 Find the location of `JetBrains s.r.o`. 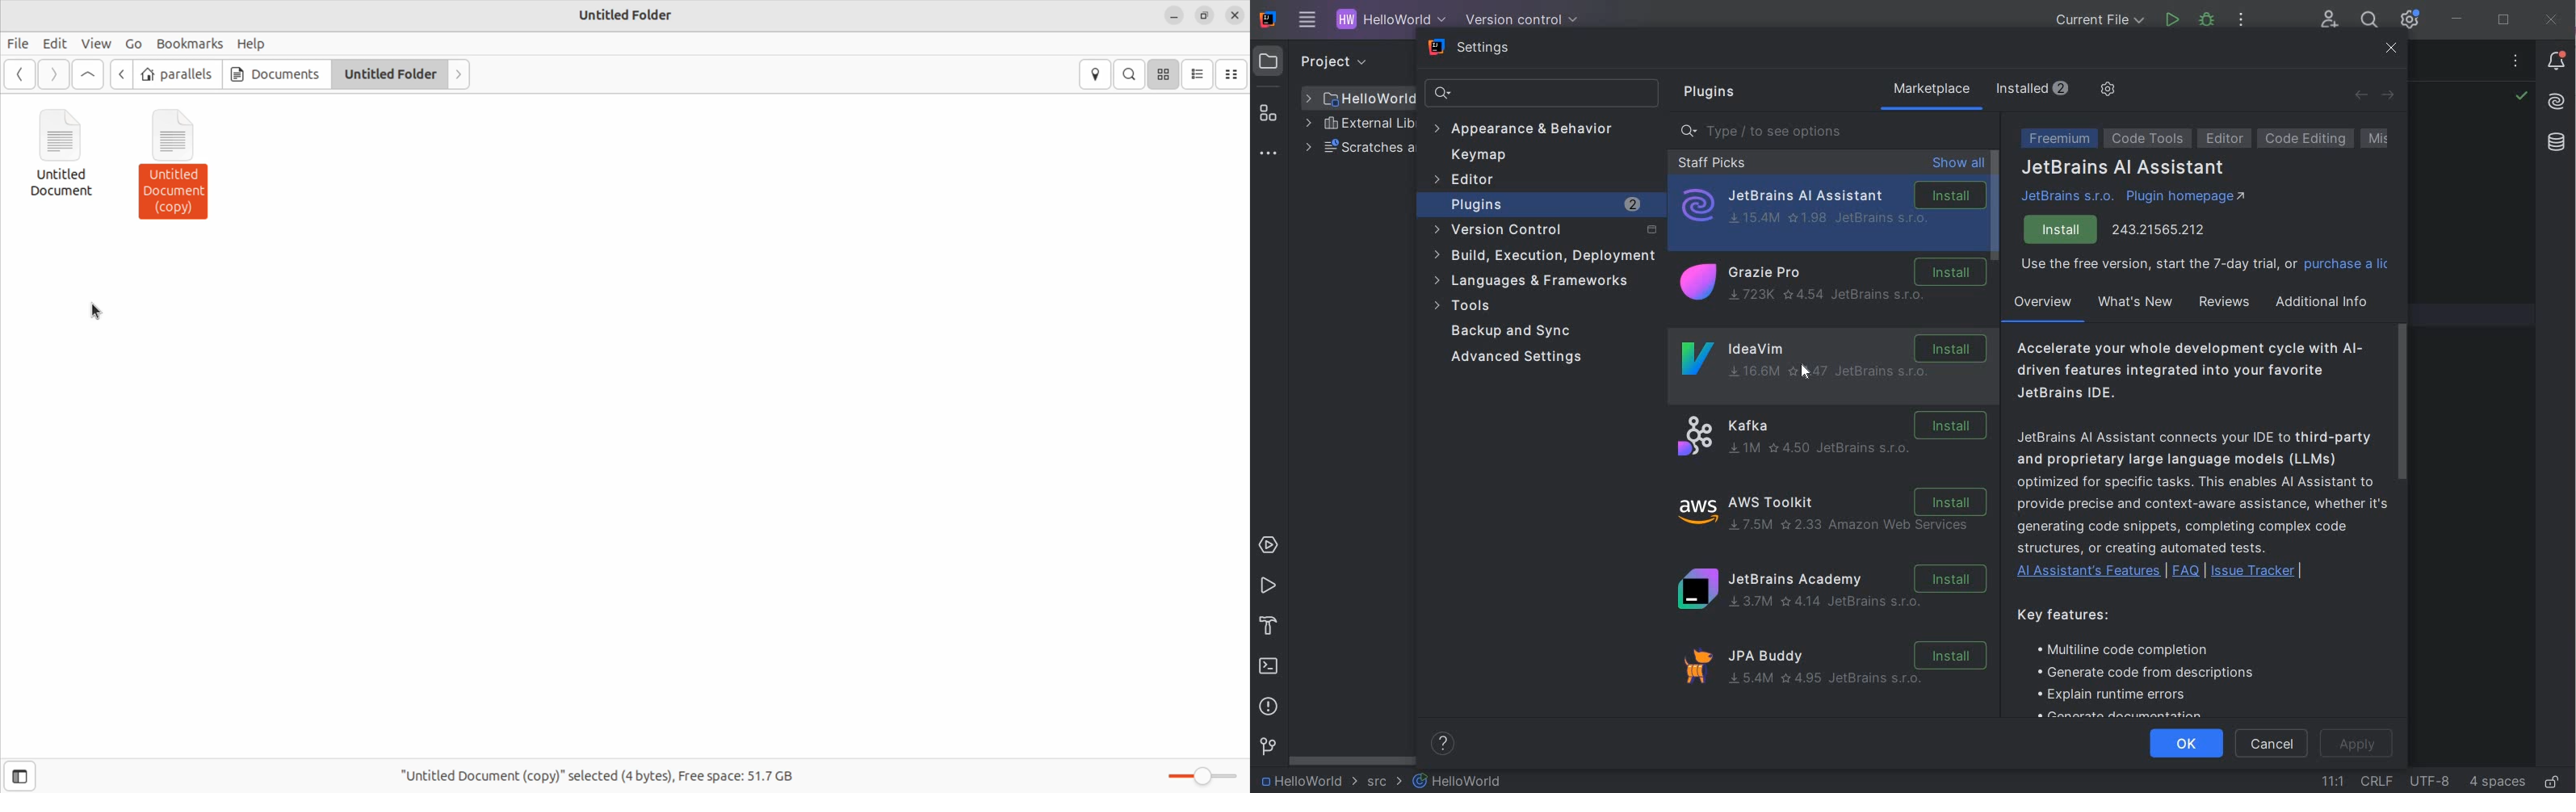

JetBrains s.r.o is located at coordinates (2070, 196).